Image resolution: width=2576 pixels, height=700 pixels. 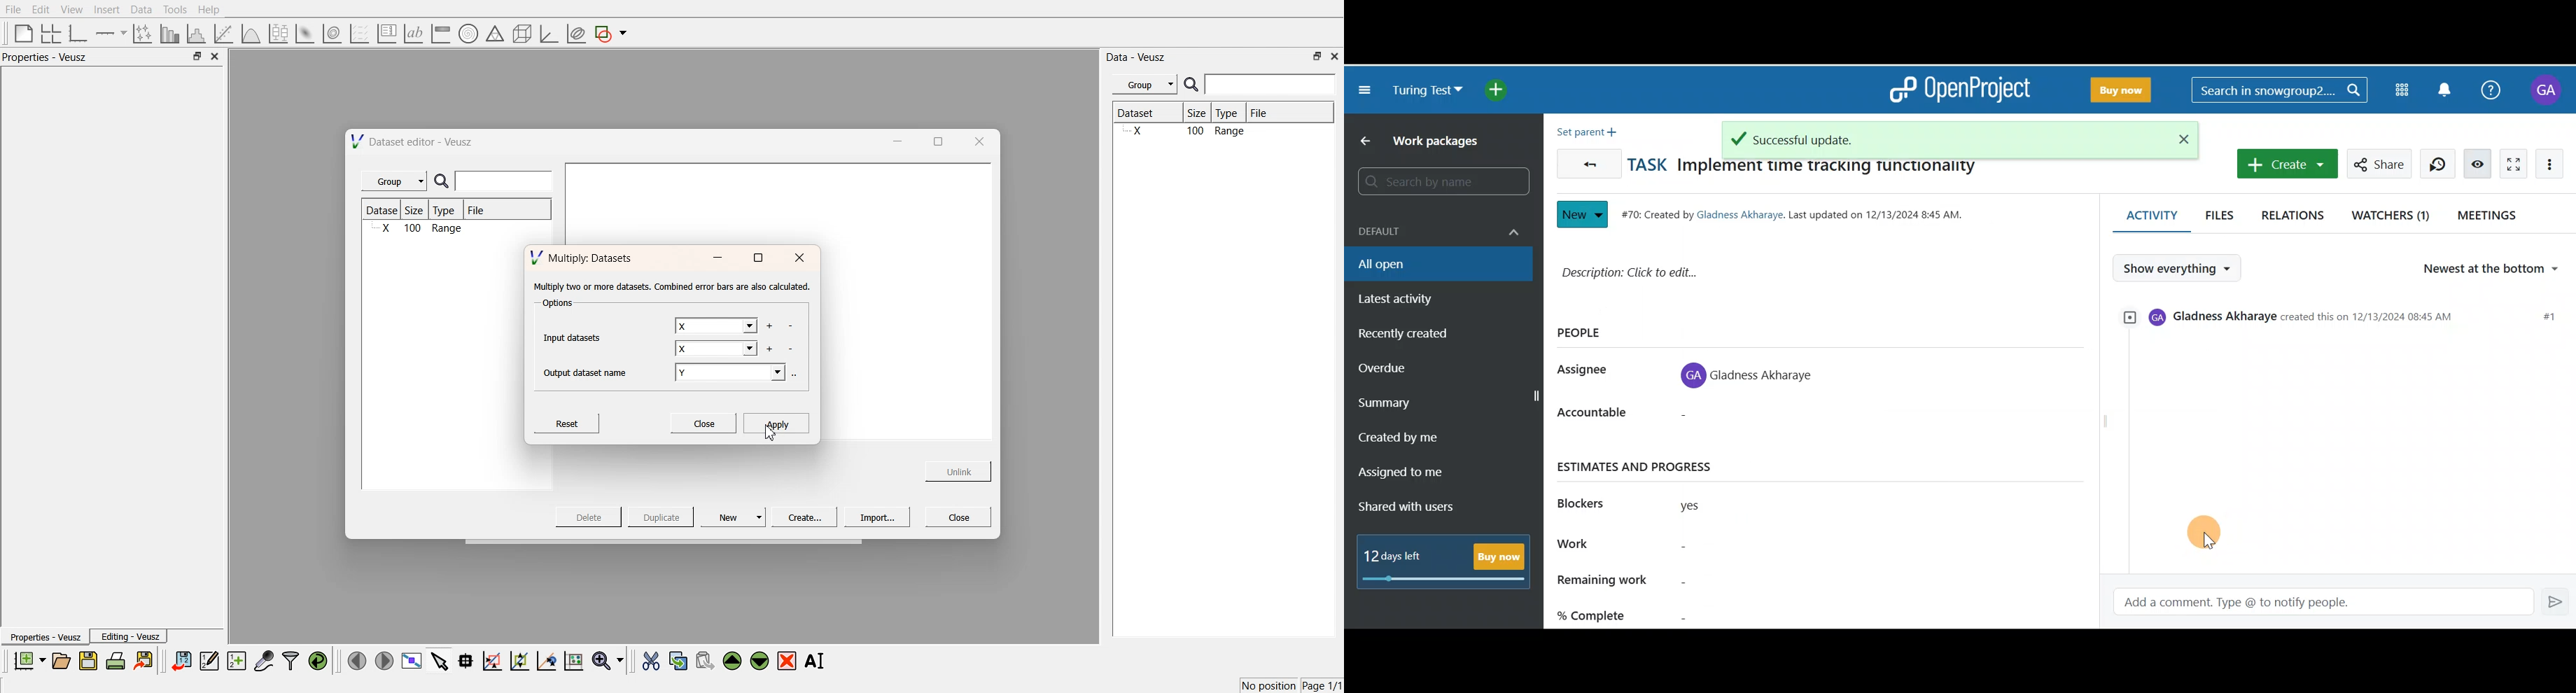 I want to click on Input datasets, so click(x=575, y=336).